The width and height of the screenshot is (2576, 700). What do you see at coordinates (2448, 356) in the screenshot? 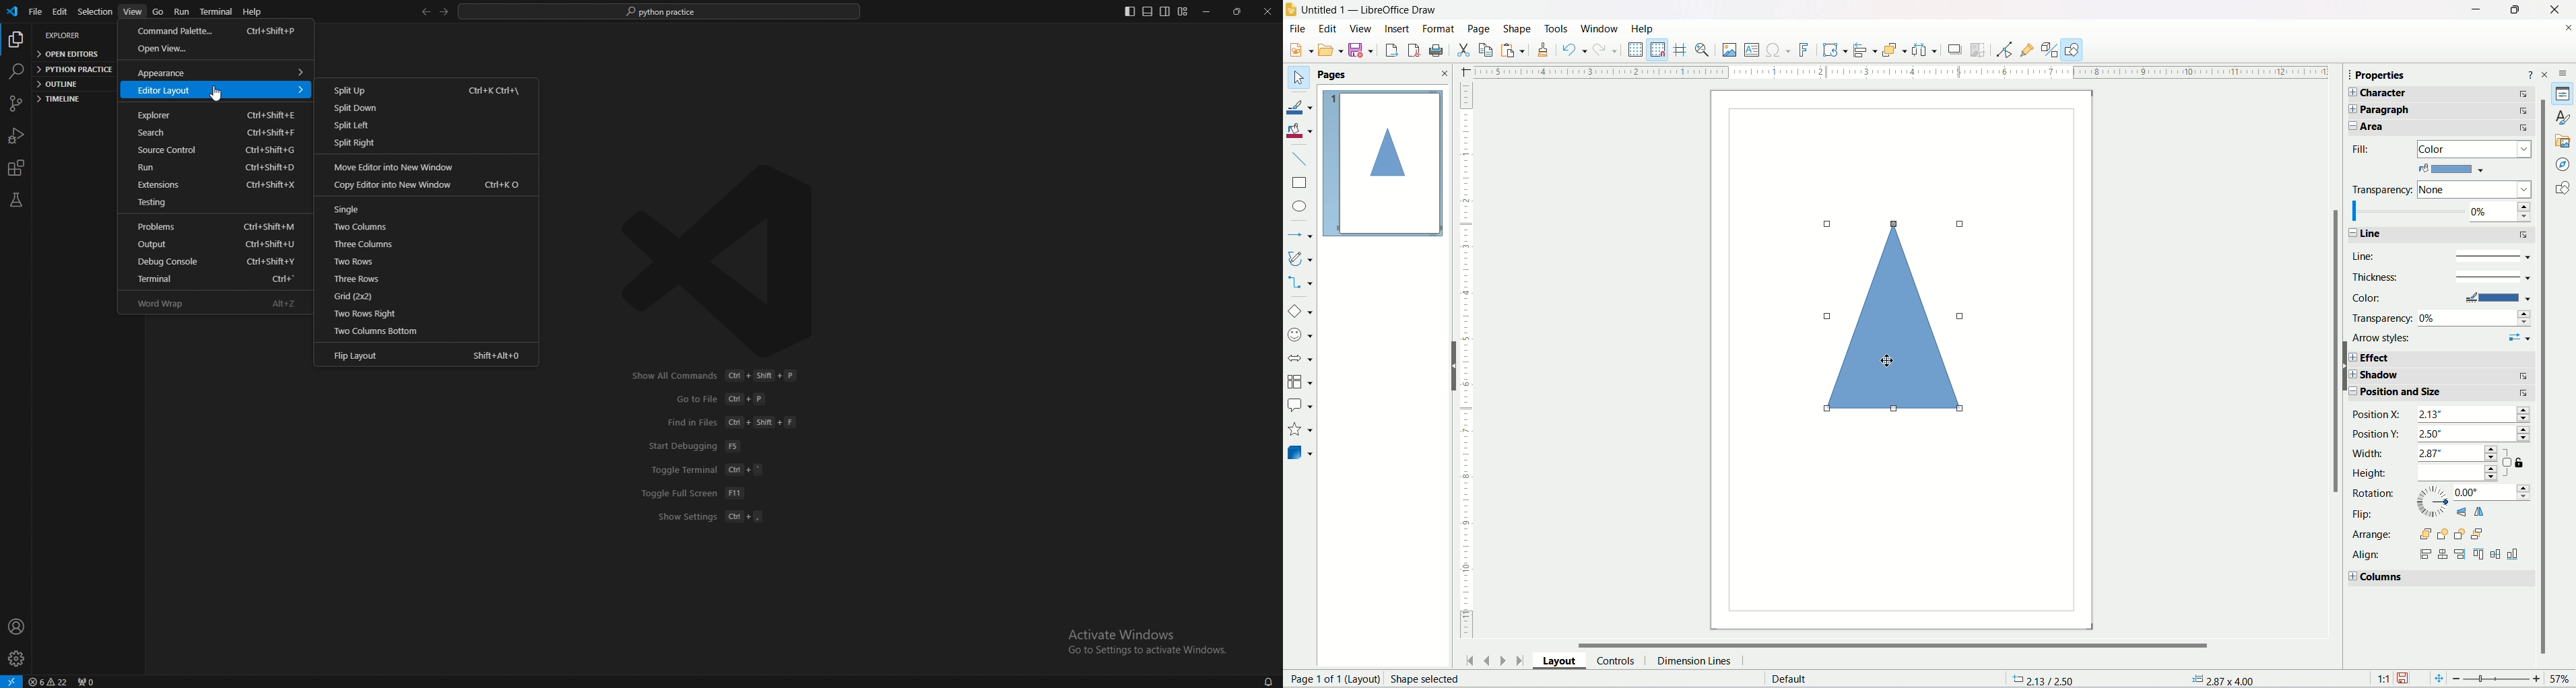
I see `effect` at bounding box center [2448, 356].